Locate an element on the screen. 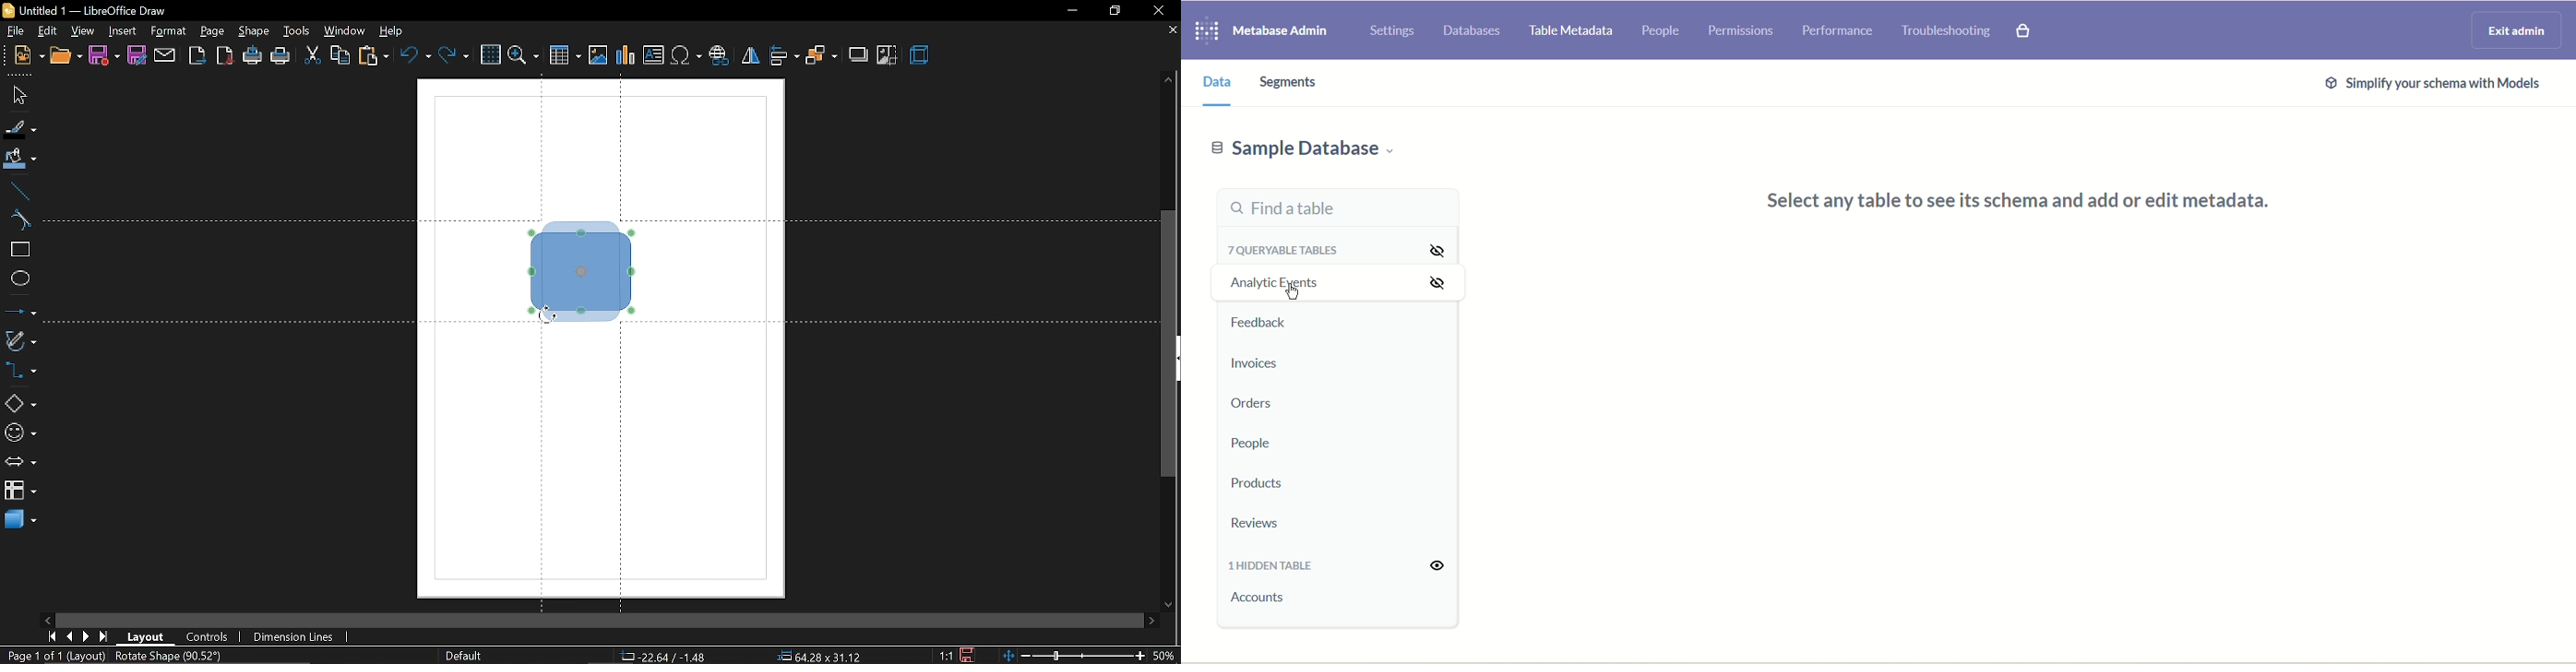  close is located at coordinates (1159, 10).